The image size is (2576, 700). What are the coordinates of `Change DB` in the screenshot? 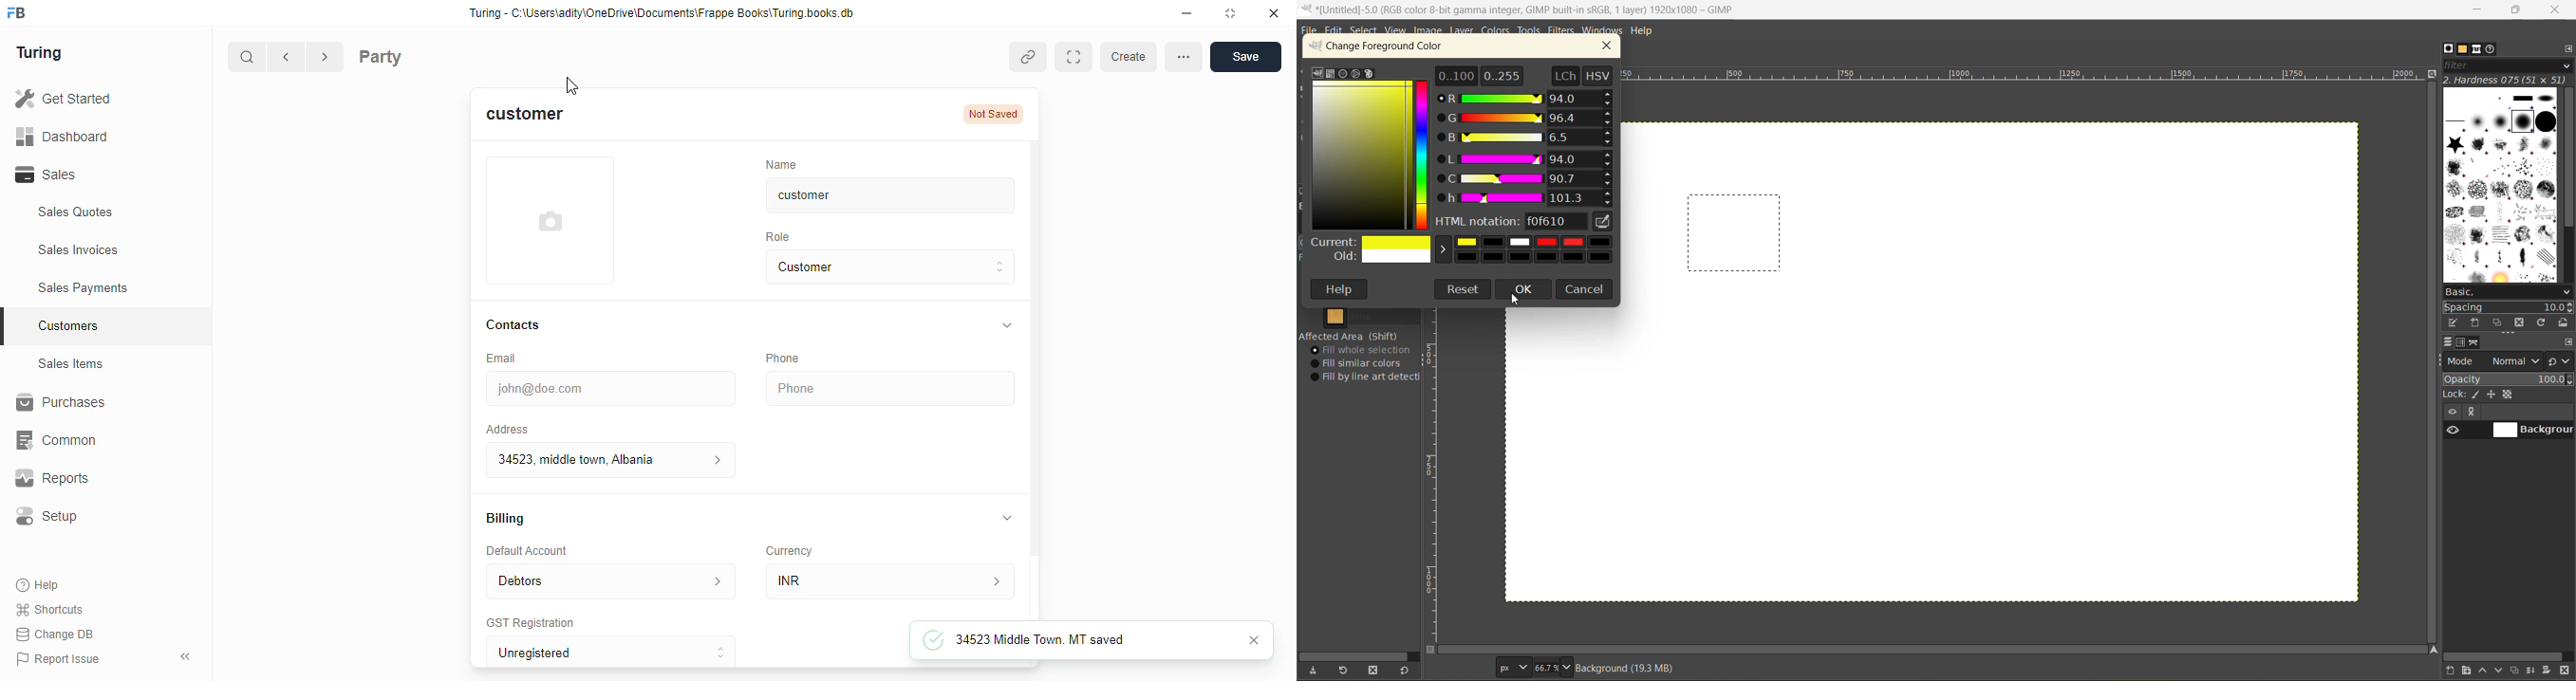 It's located at (59, 634).